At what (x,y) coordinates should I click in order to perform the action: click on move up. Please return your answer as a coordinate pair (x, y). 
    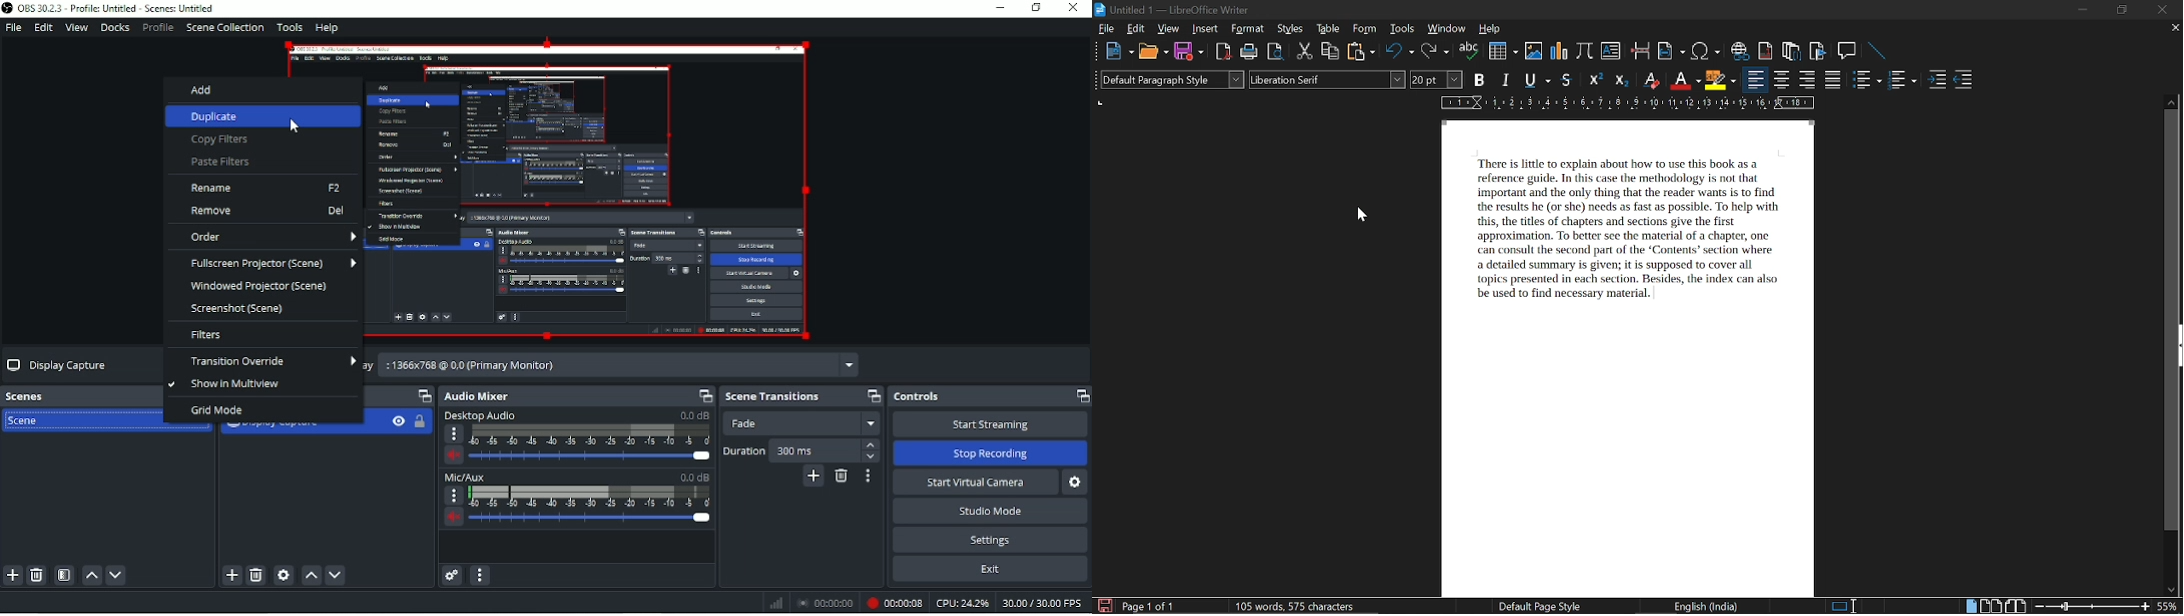
    Looking at the image, I should click on (2172, 101).